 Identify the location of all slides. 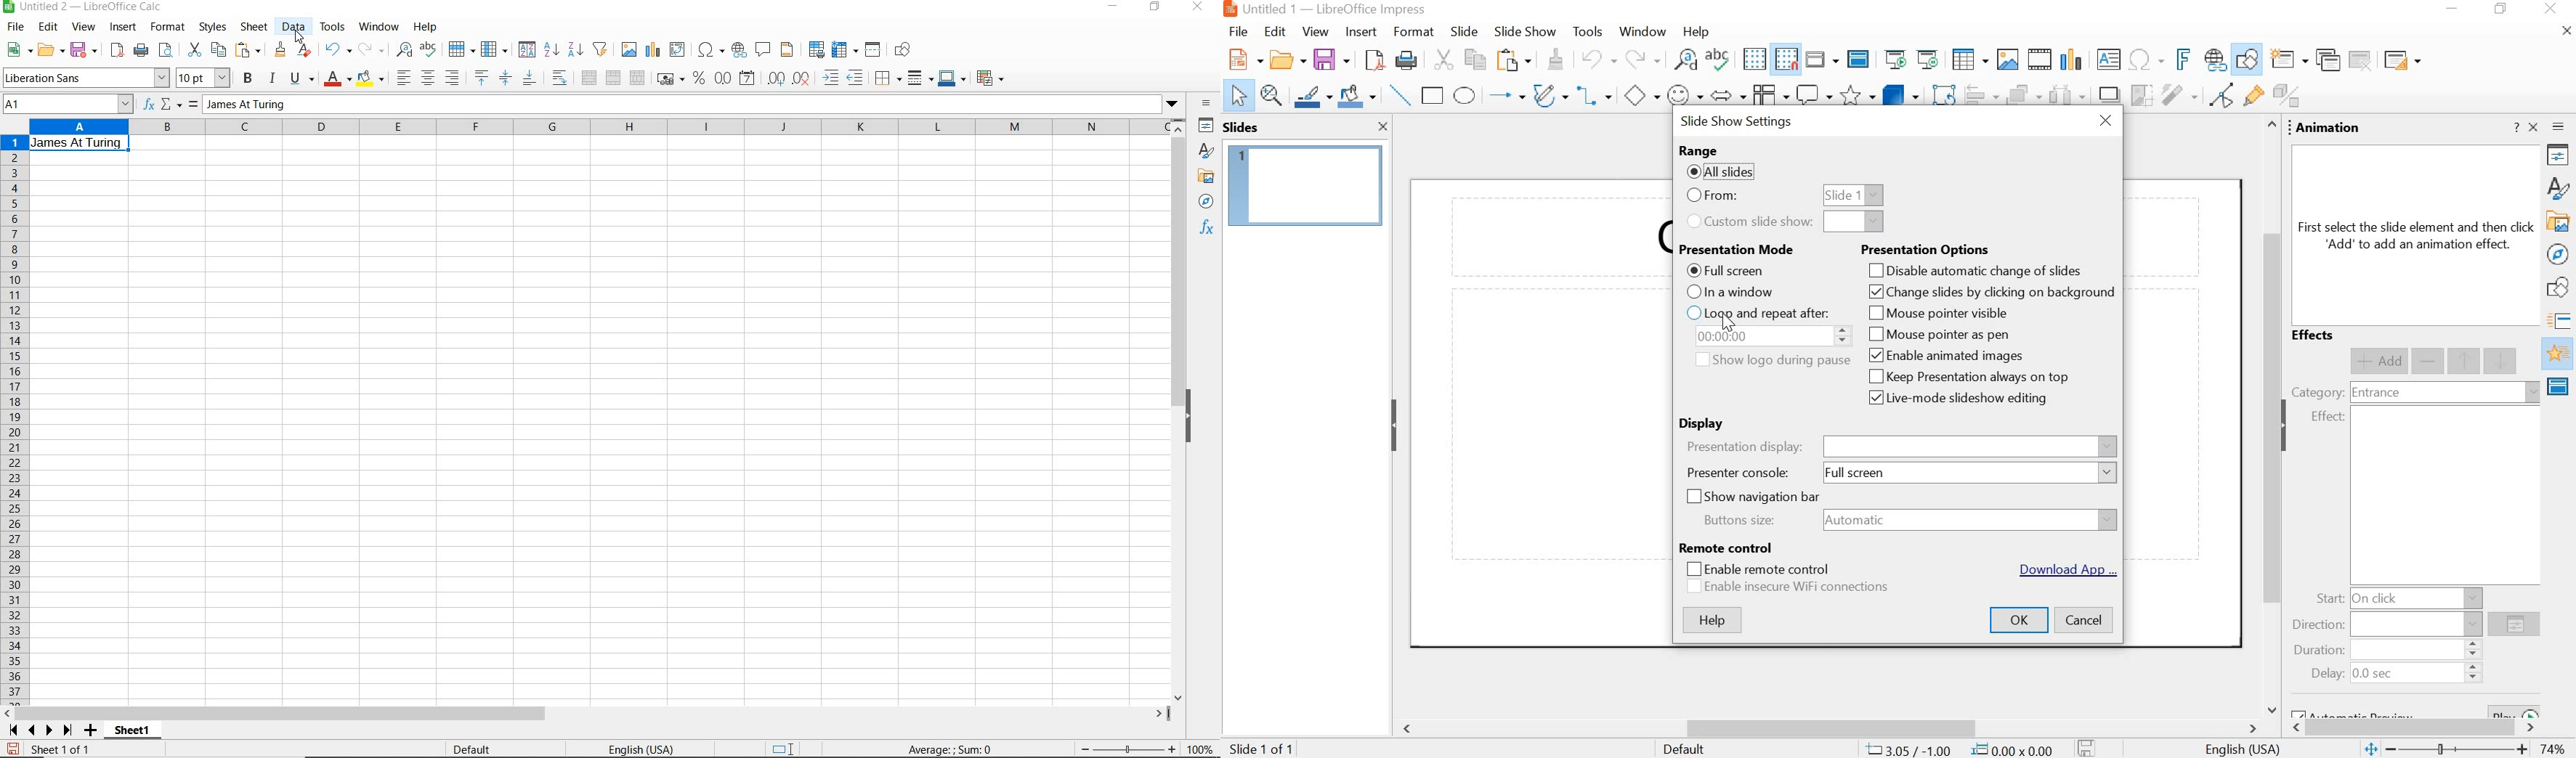
(1722, 172).